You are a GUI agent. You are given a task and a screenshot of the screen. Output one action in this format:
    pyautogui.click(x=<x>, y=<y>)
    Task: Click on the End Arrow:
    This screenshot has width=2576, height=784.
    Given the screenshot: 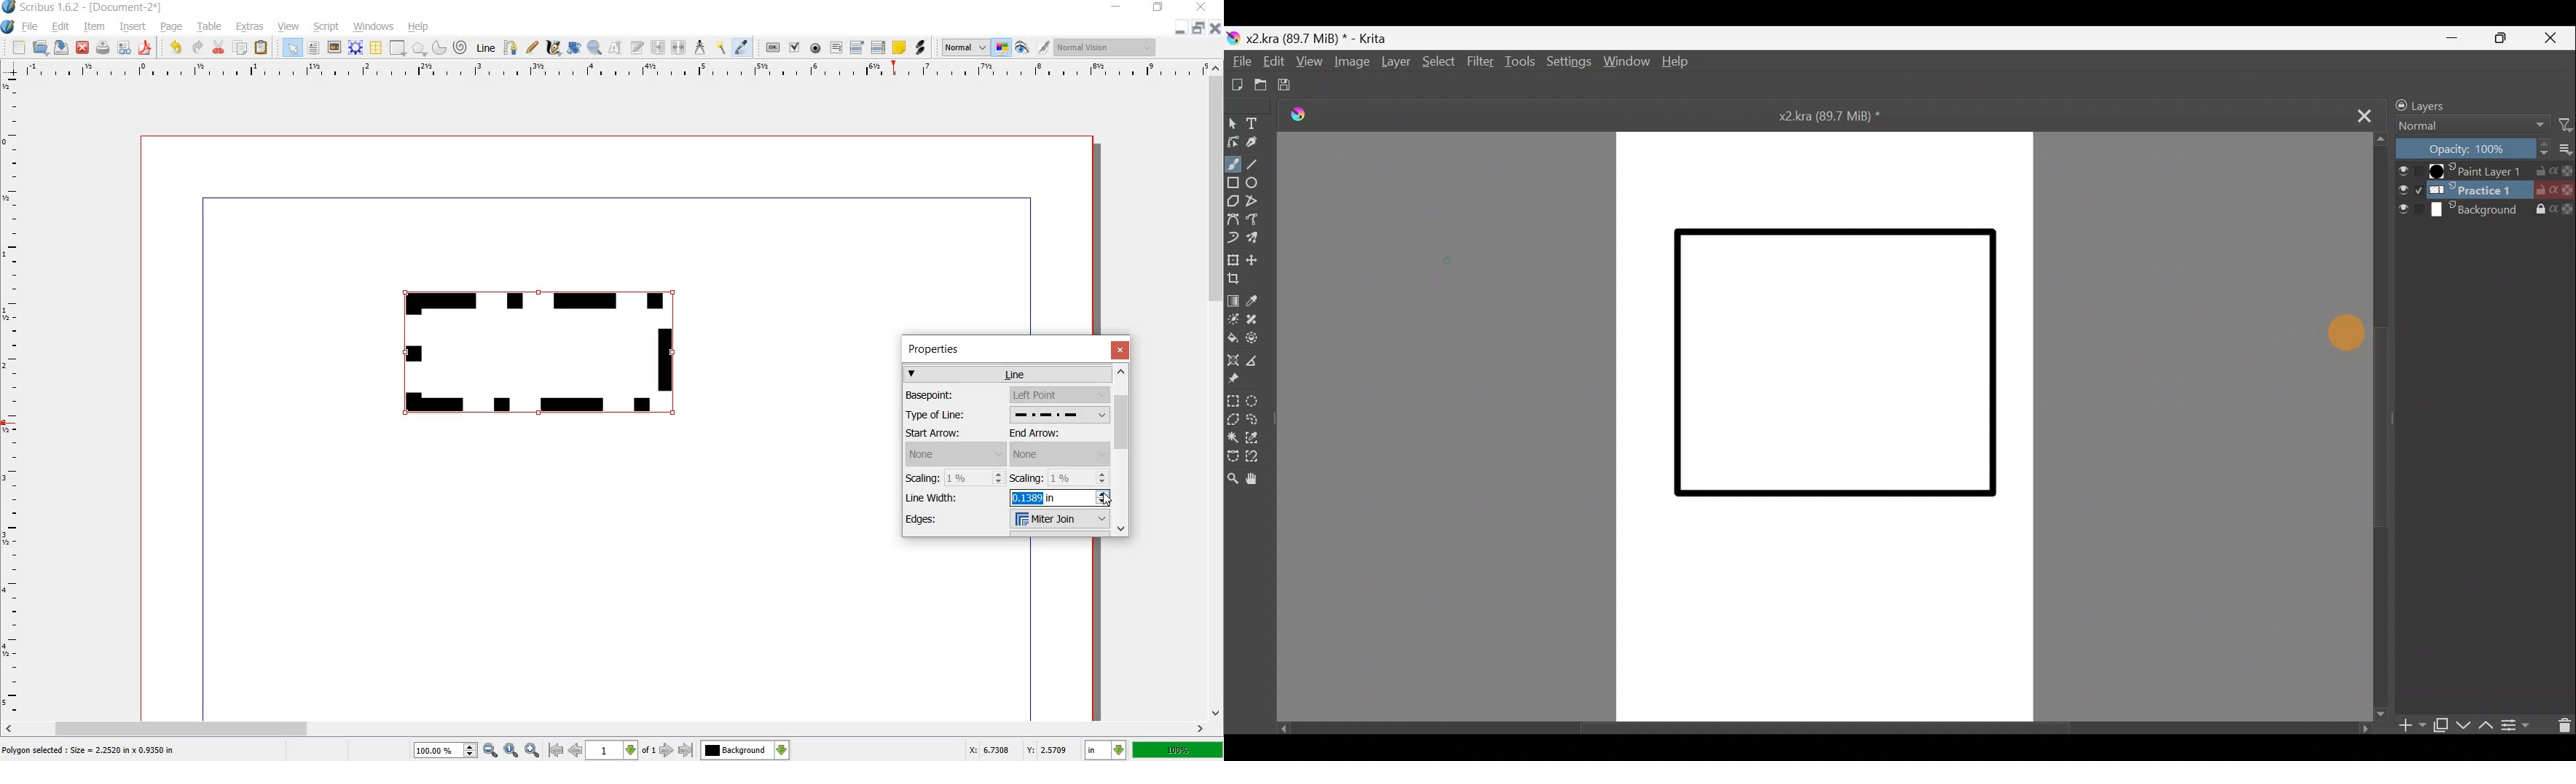 What is the action you would take?
    pyautogui.click(x=1049, y=434)
    